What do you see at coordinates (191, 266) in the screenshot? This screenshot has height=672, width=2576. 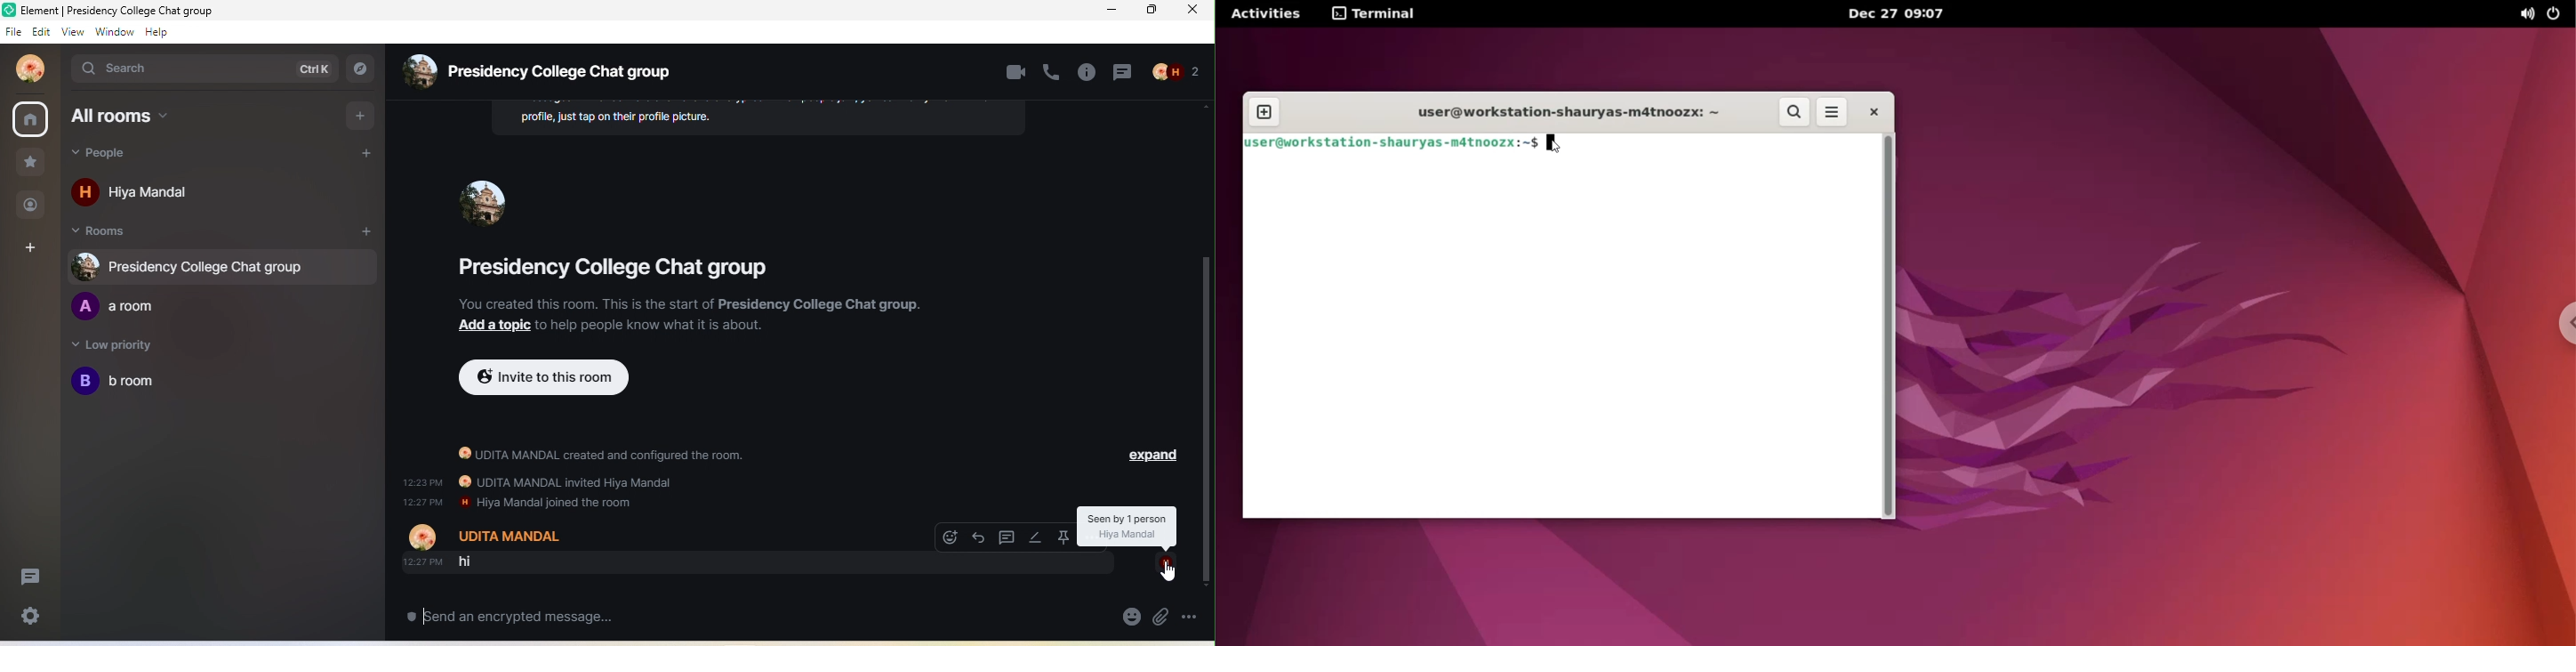 I see `presidency college chat group` at bounding box center [191, 266].